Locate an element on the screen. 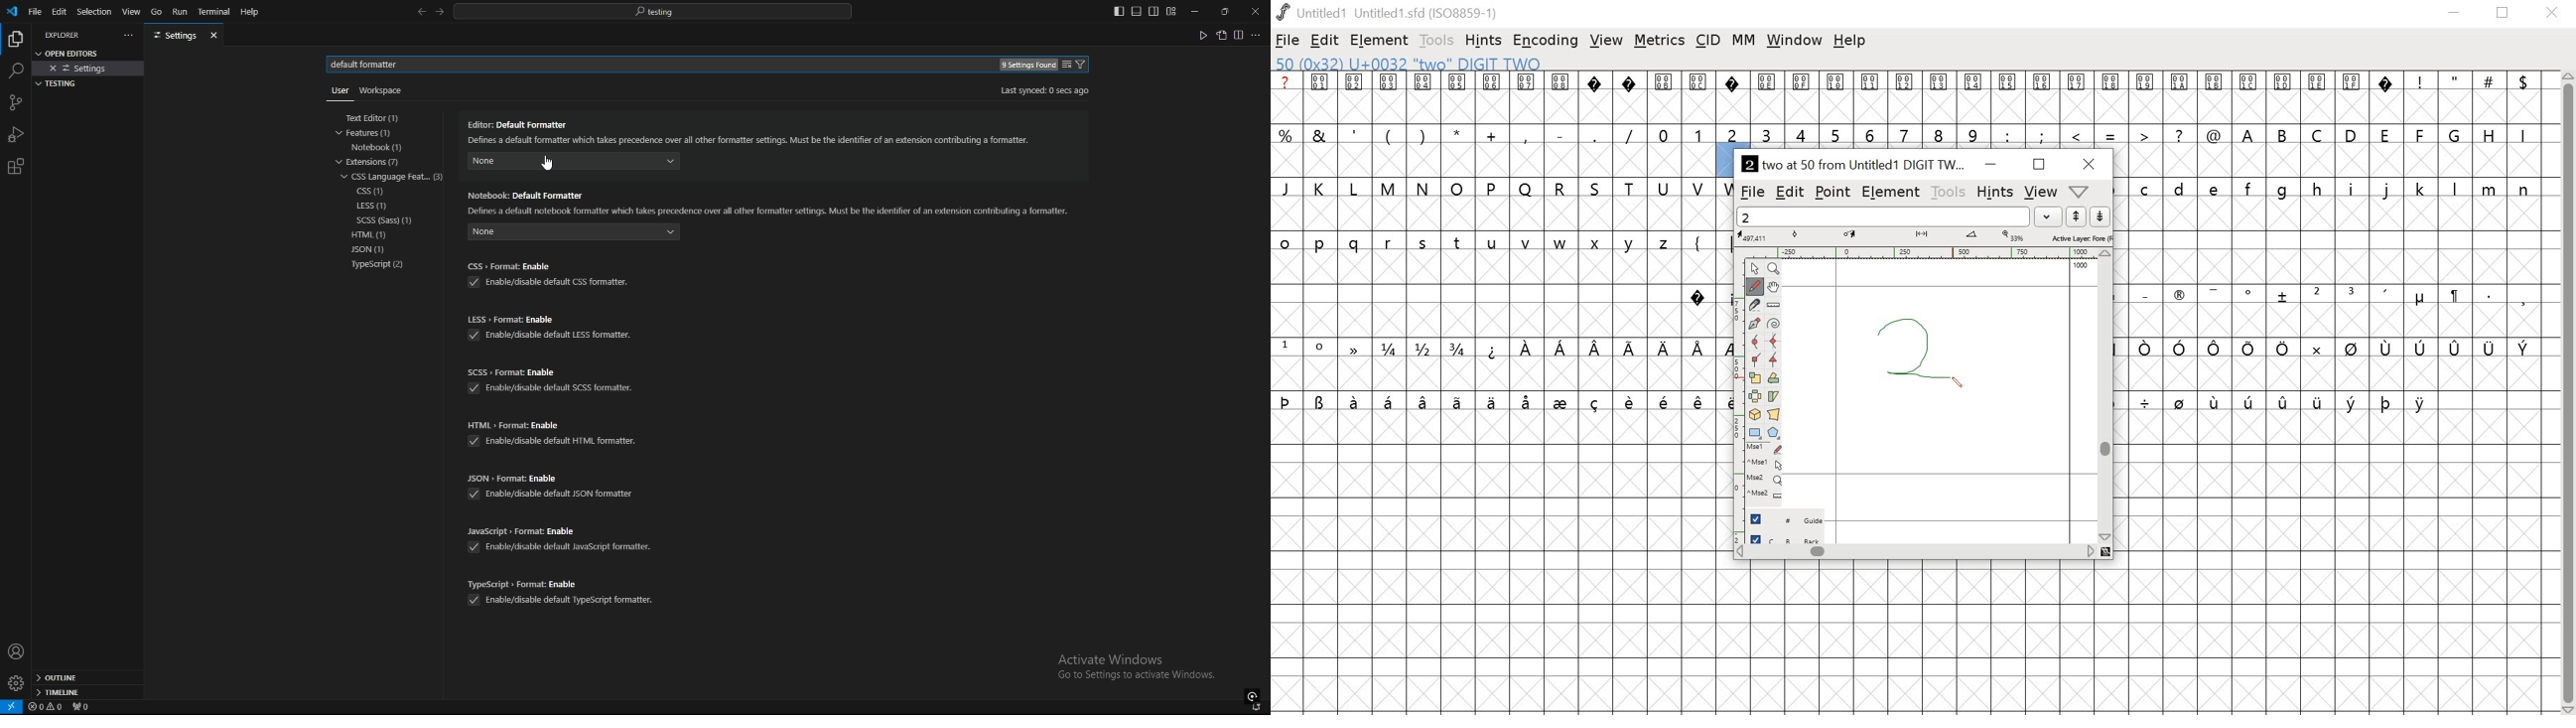 The height and width of the screenshot is (728, 2576). drawing number 2 glyphy is located at coordinates (1914, 362).